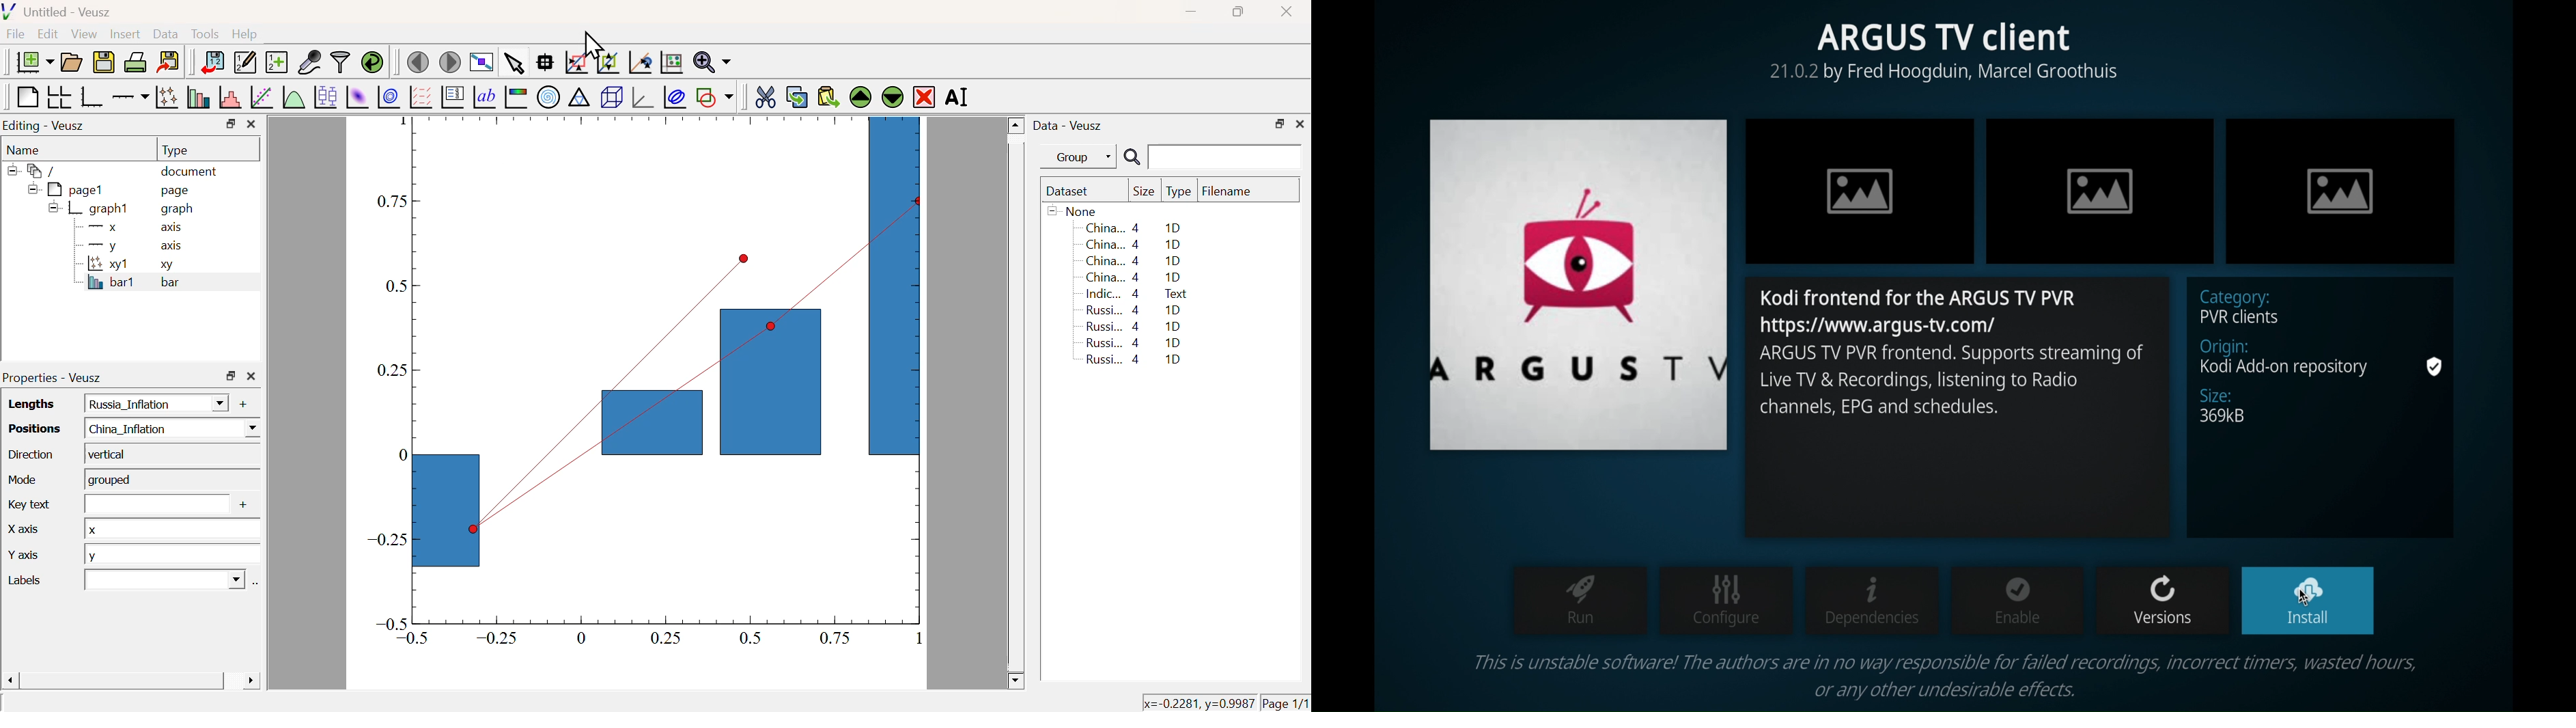 The height and width of the screenshot is (728, 2576). Describe the element at coordinates (2248, 308) in the screenshot. I see `Category:
PVR clients` at that location.